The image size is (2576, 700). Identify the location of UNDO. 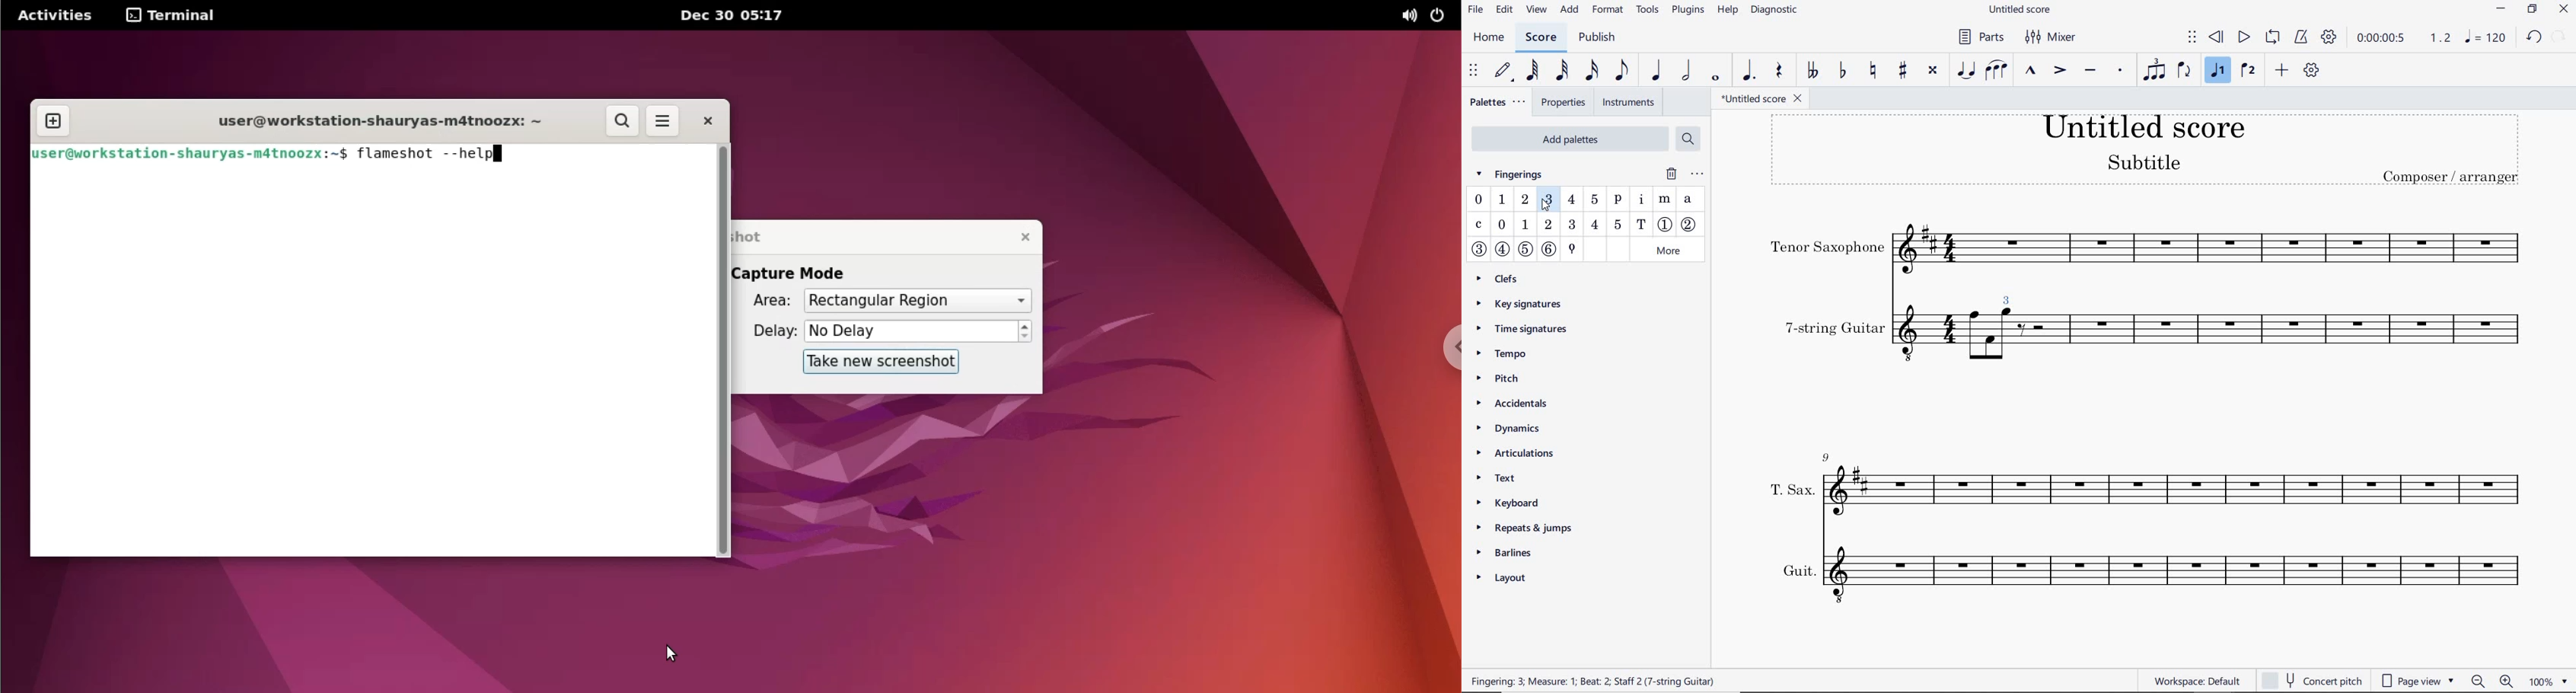
(2534, 37).